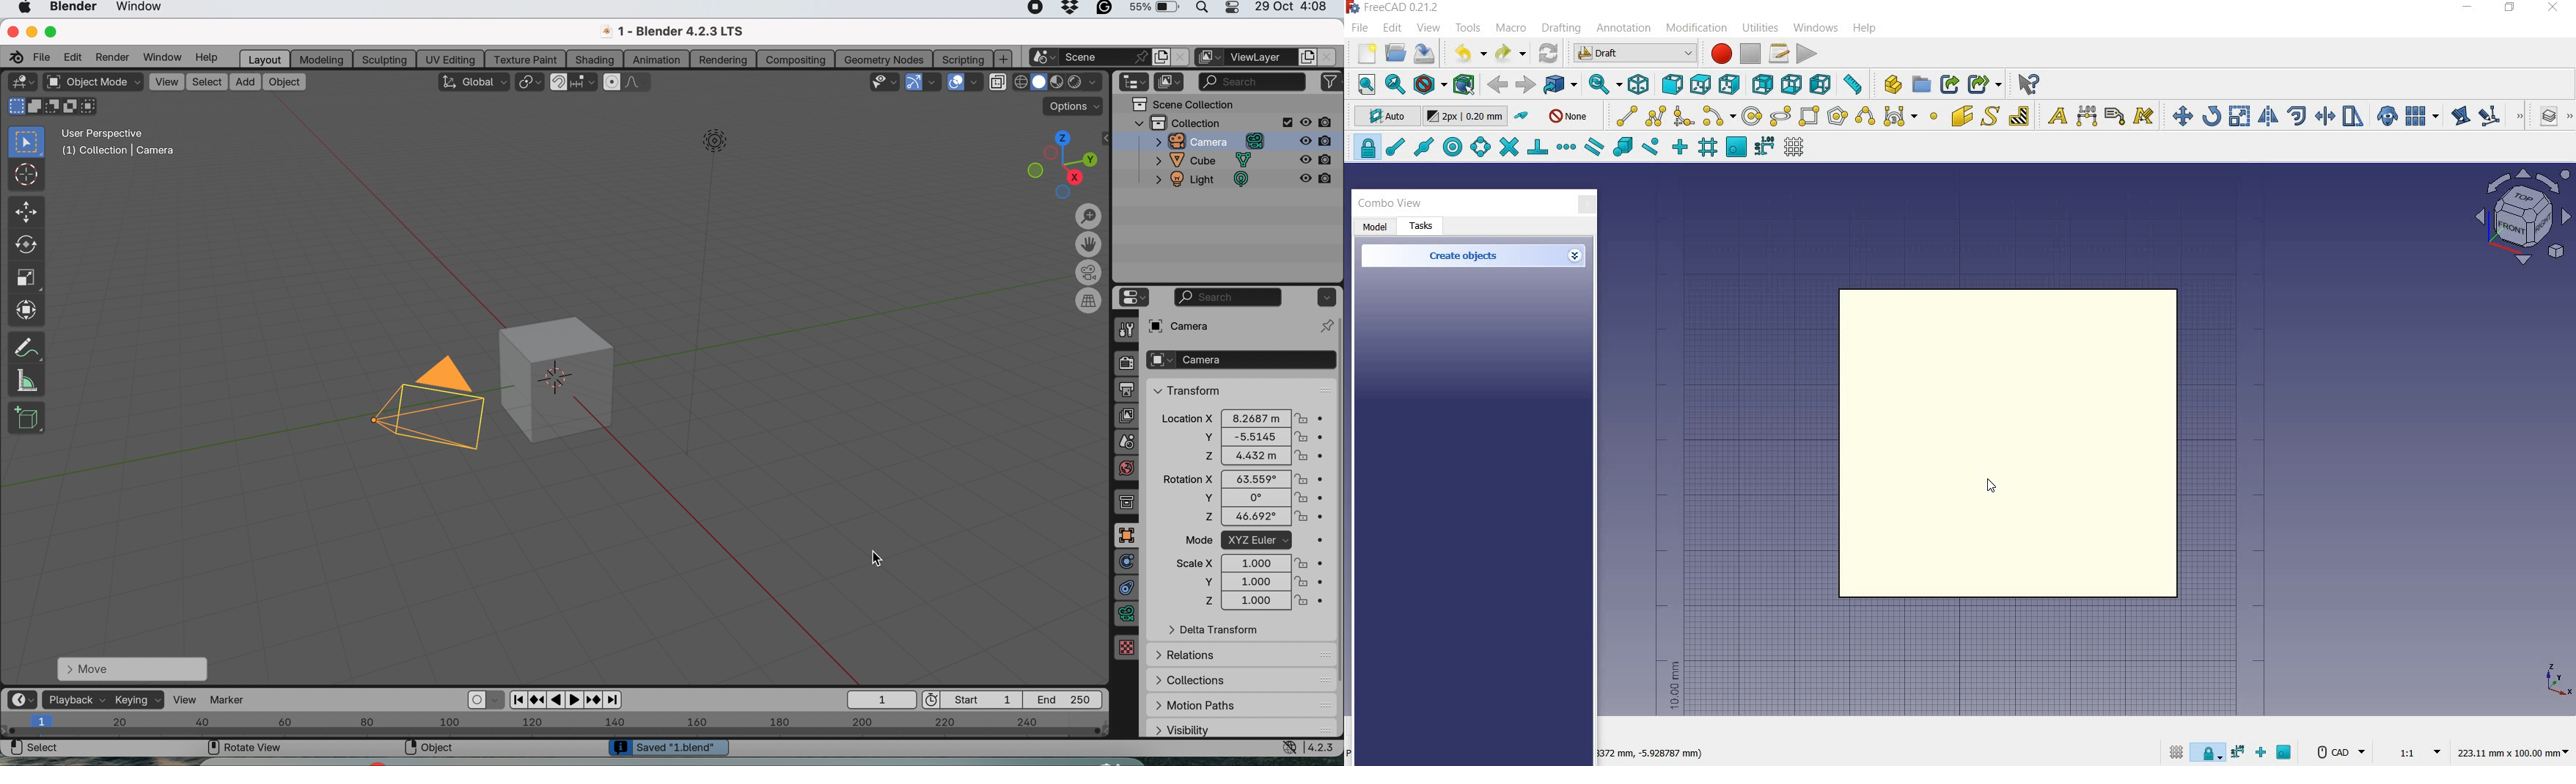 The image size is (2576, 784). What do you see at coordinates (1507, 147) in the screenshot?
I see `snap intersection` at bounding box center [1507, 147].